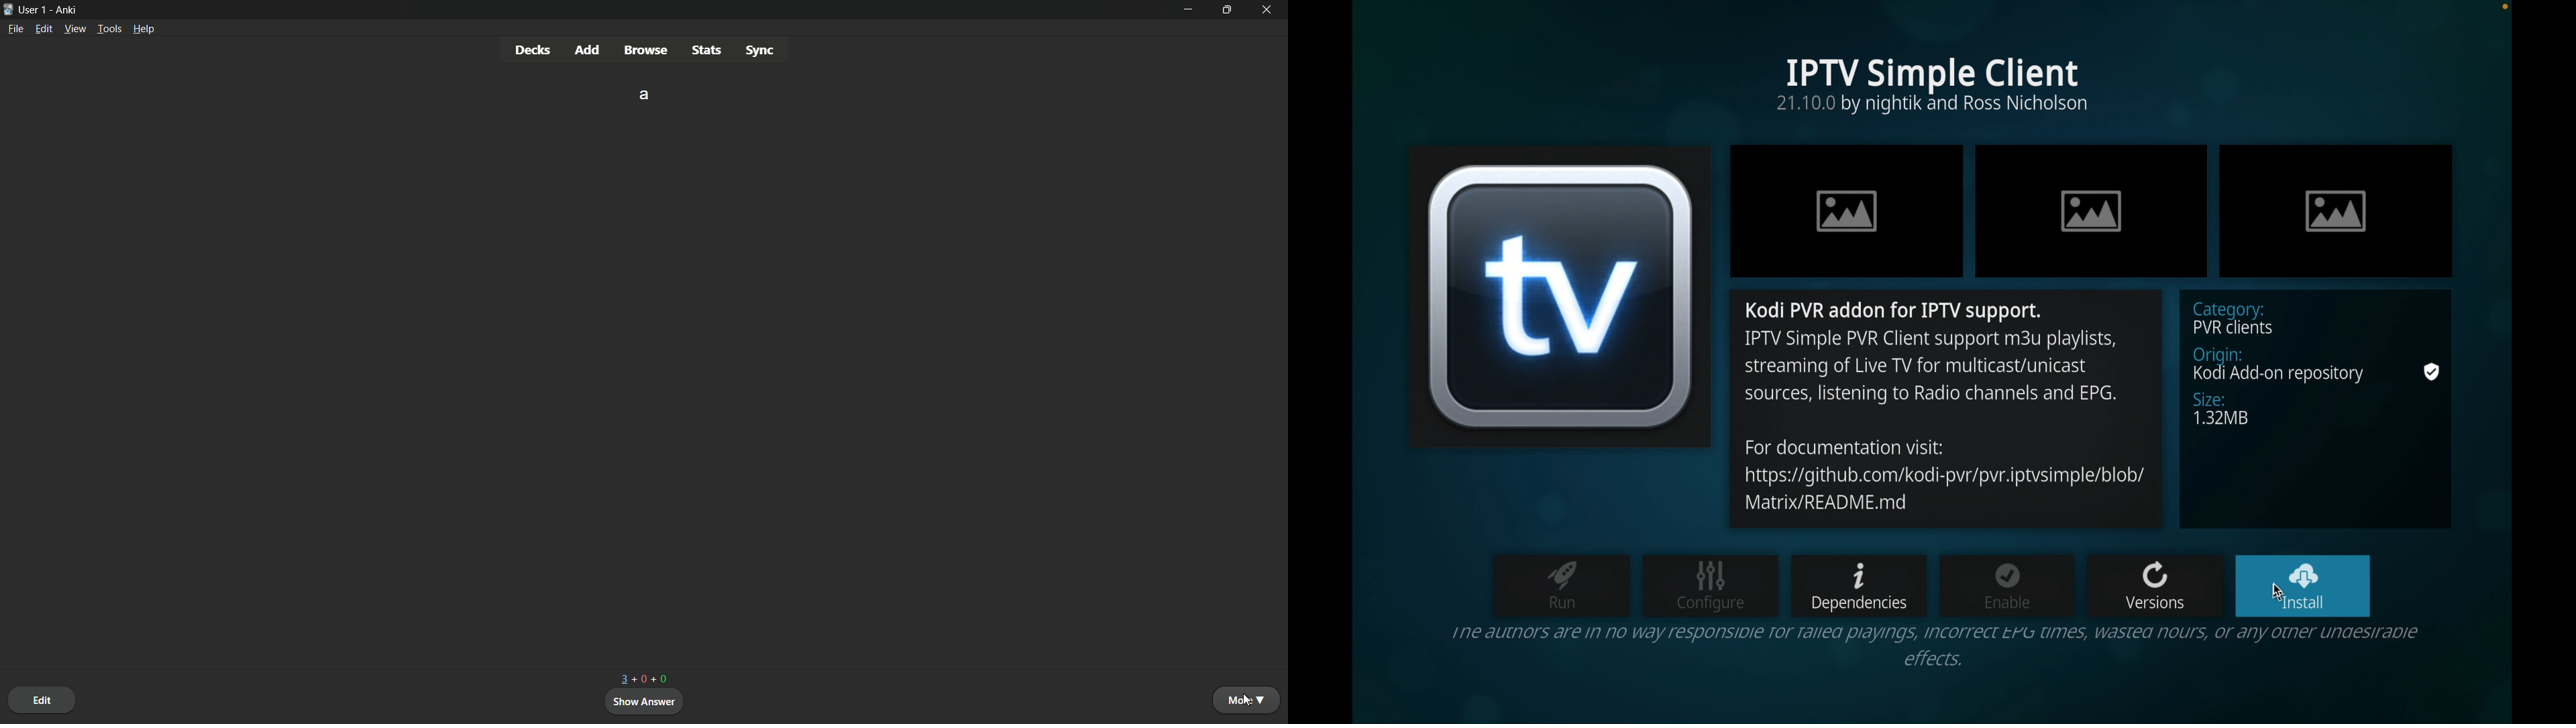 The height and width of the screenshot is (728, 2576). Describe the element at coordinates (42, 699) in the screenshot. I see `edit` at that location.